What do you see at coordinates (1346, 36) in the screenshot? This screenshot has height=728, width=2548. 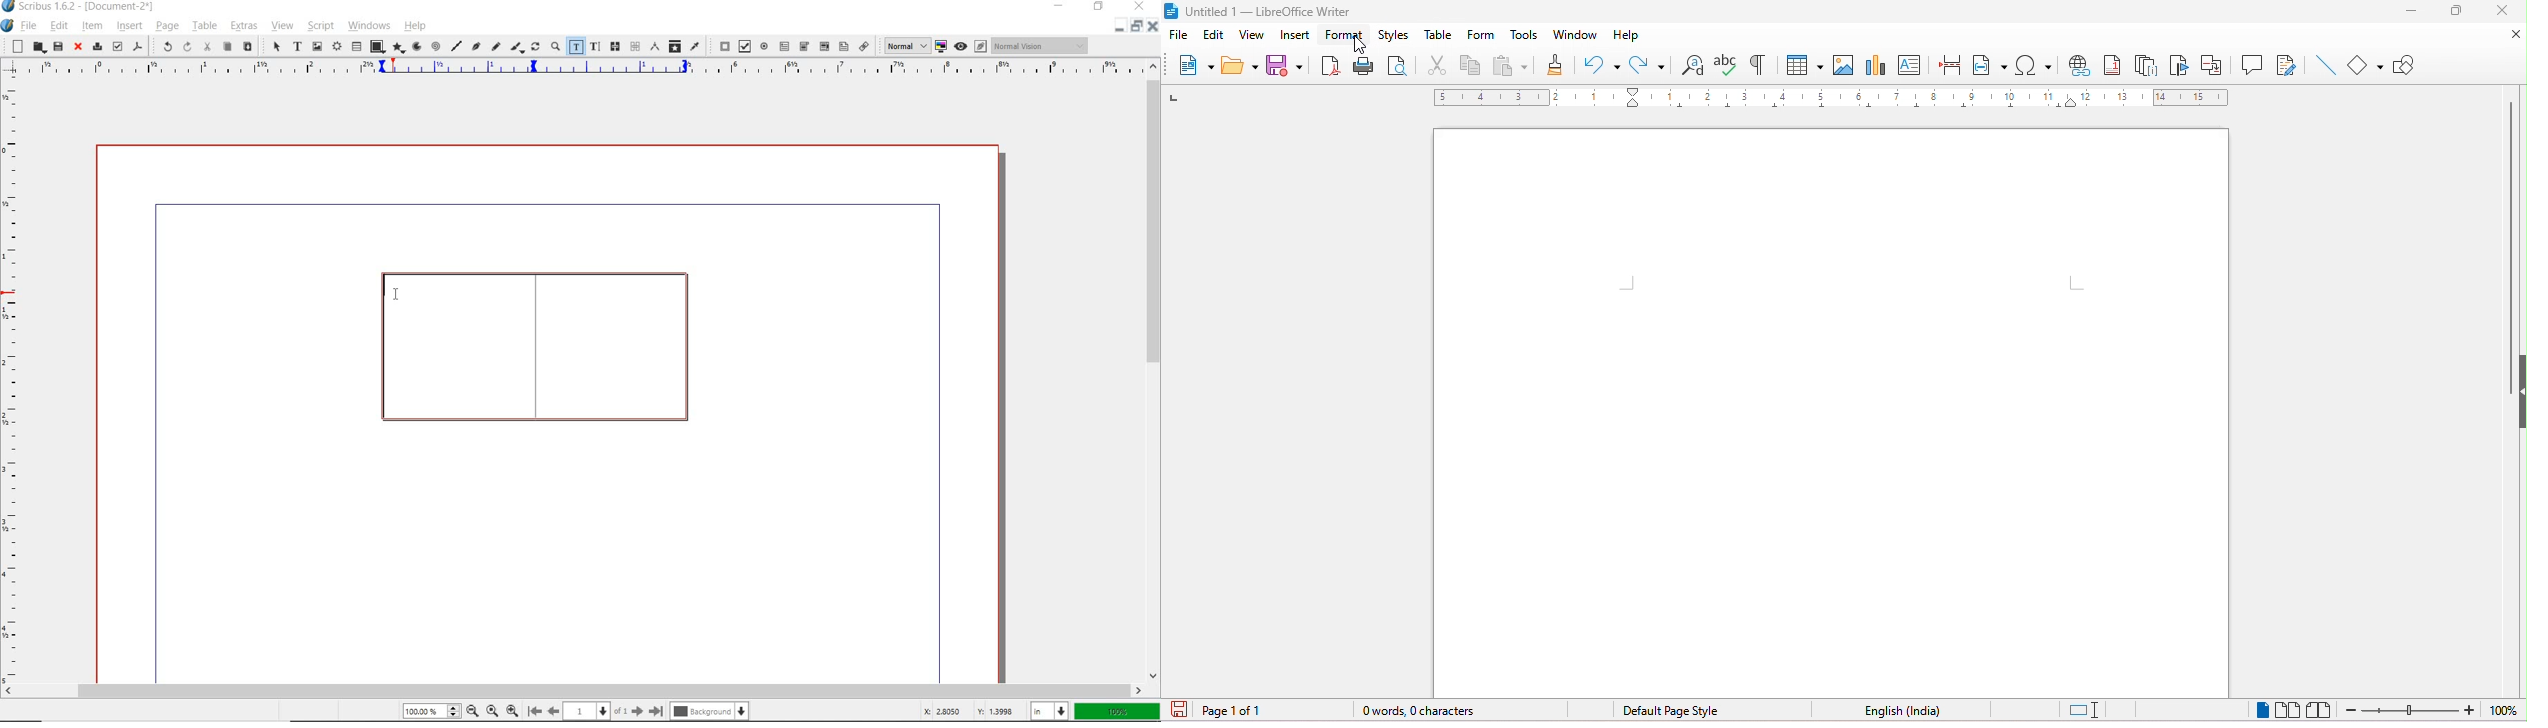 I see `format` at bounding box center [1346, 36].